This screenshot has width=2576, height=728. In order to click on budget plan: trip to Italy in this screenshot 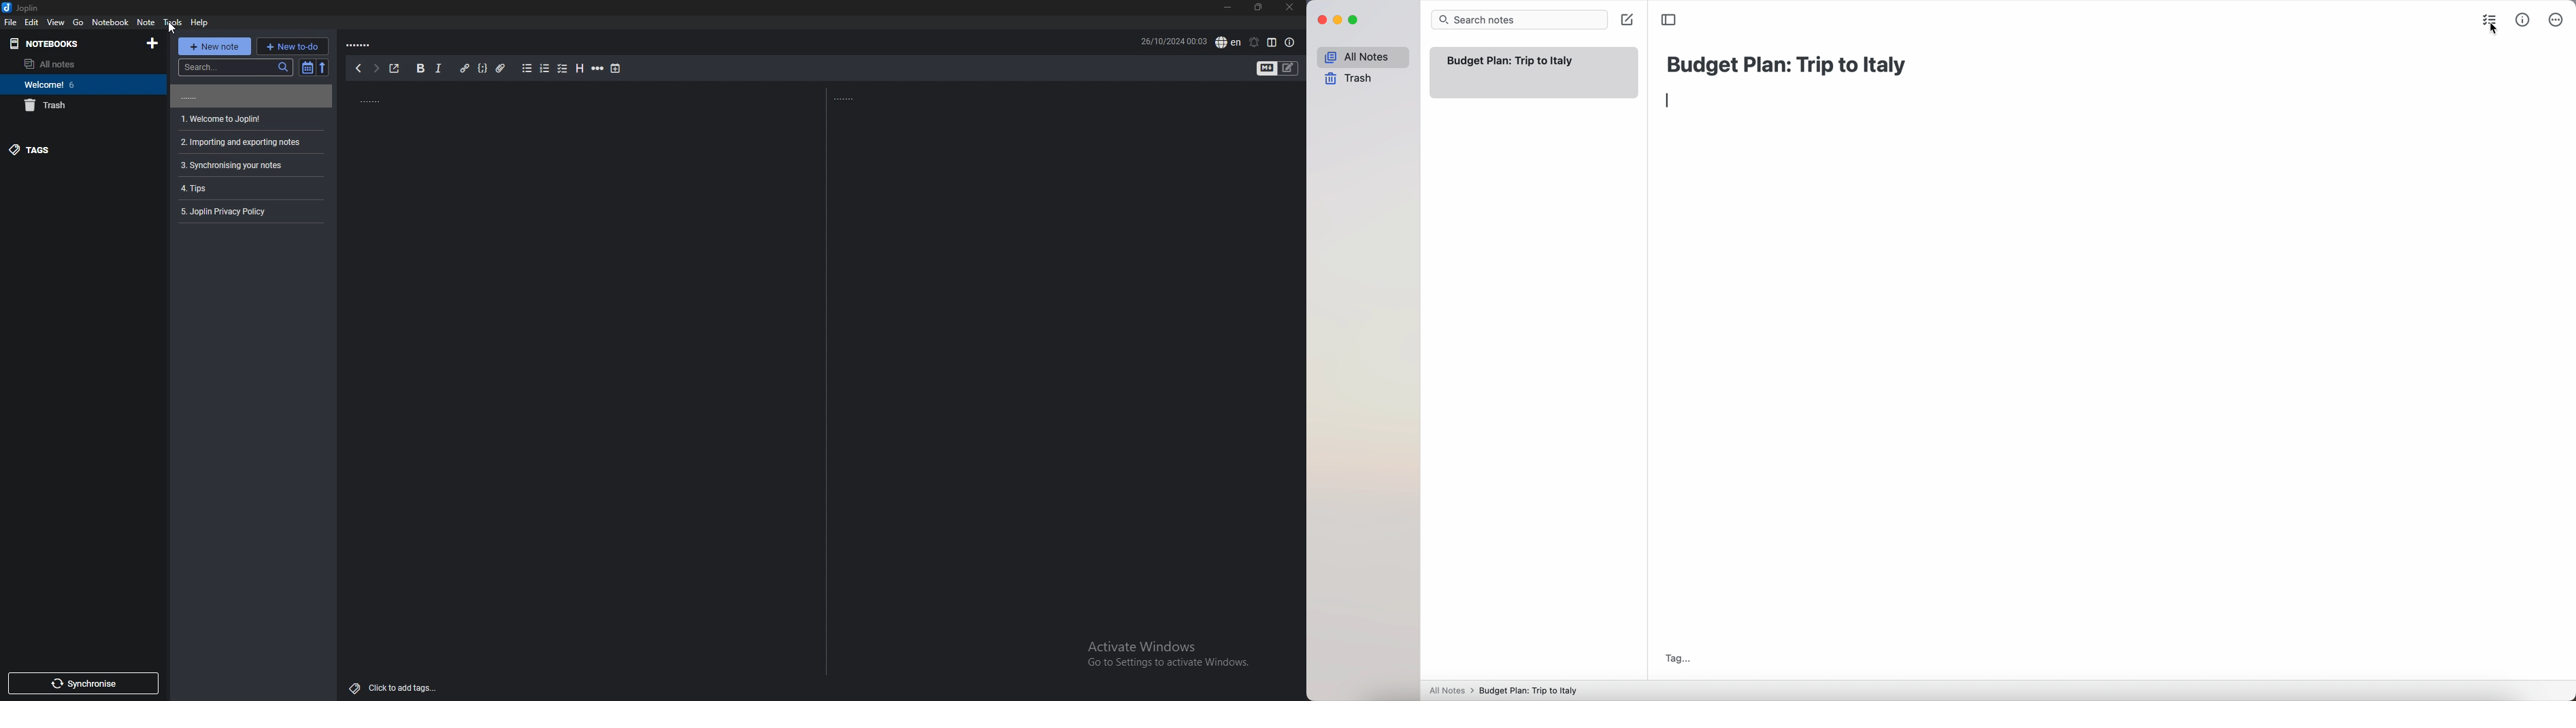, I will do `click(1789, 63)`.